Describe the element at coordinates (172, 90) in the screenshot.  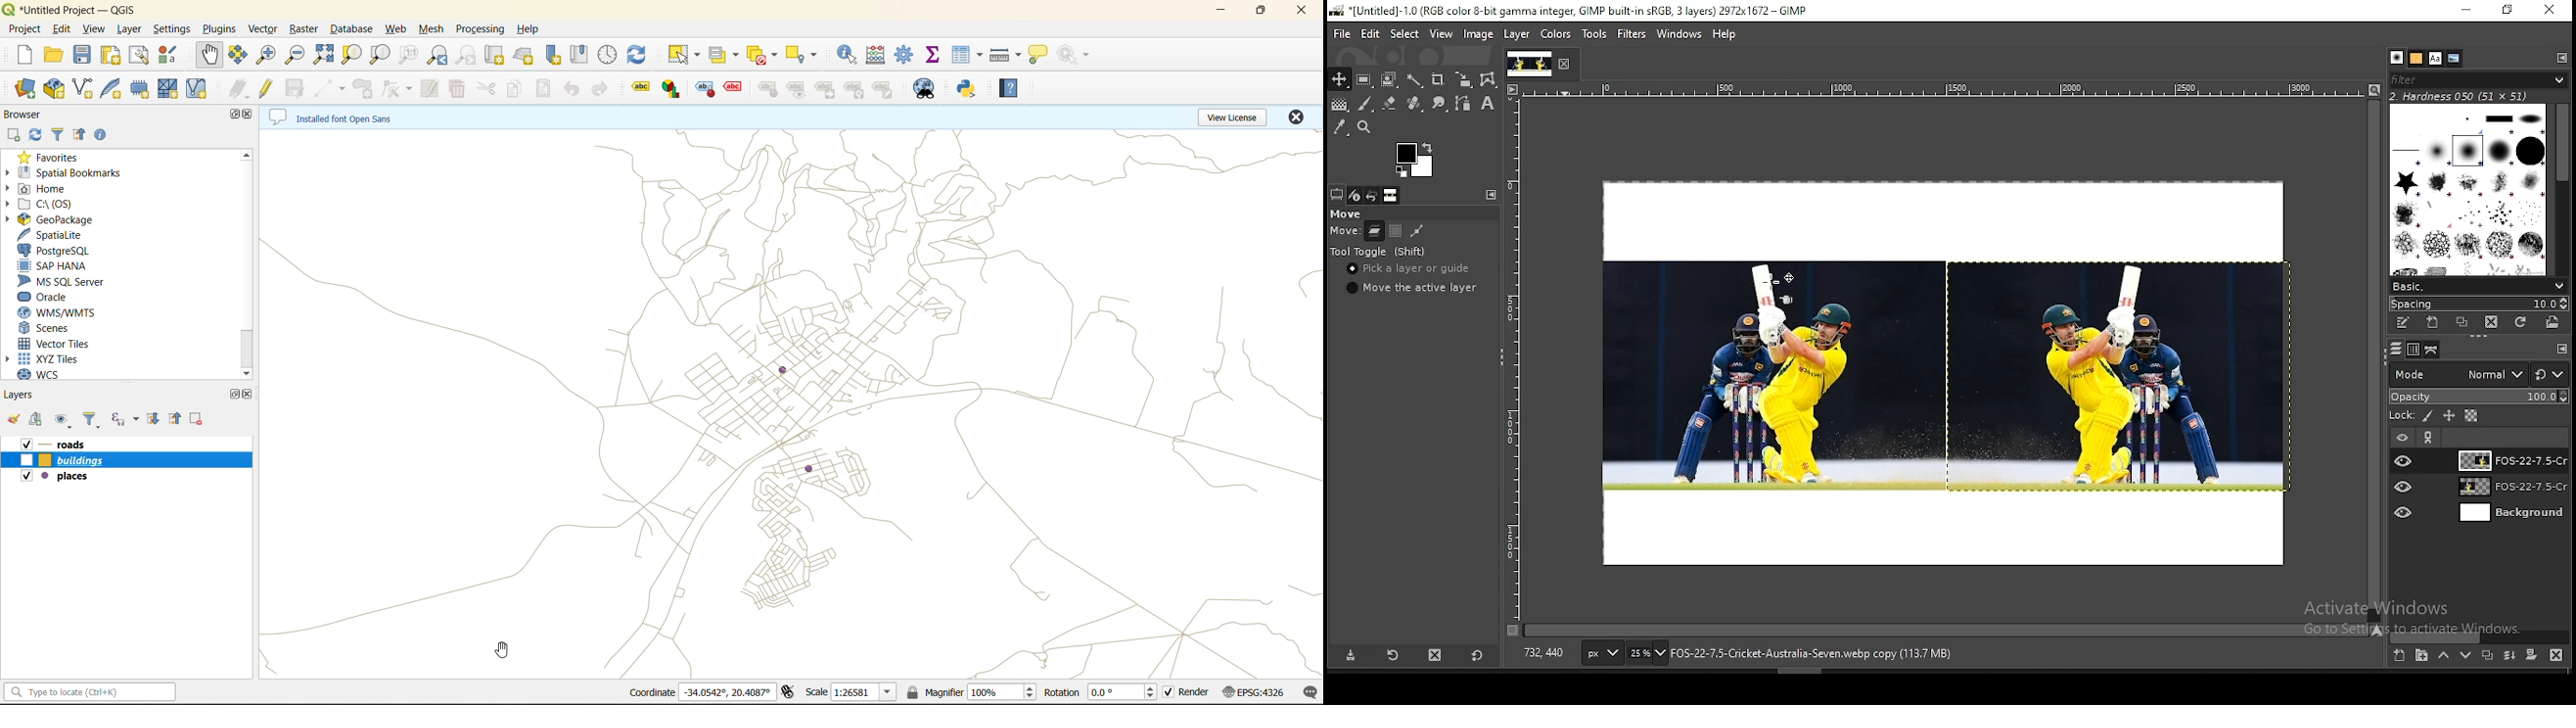
I see `new mesh` at that location.